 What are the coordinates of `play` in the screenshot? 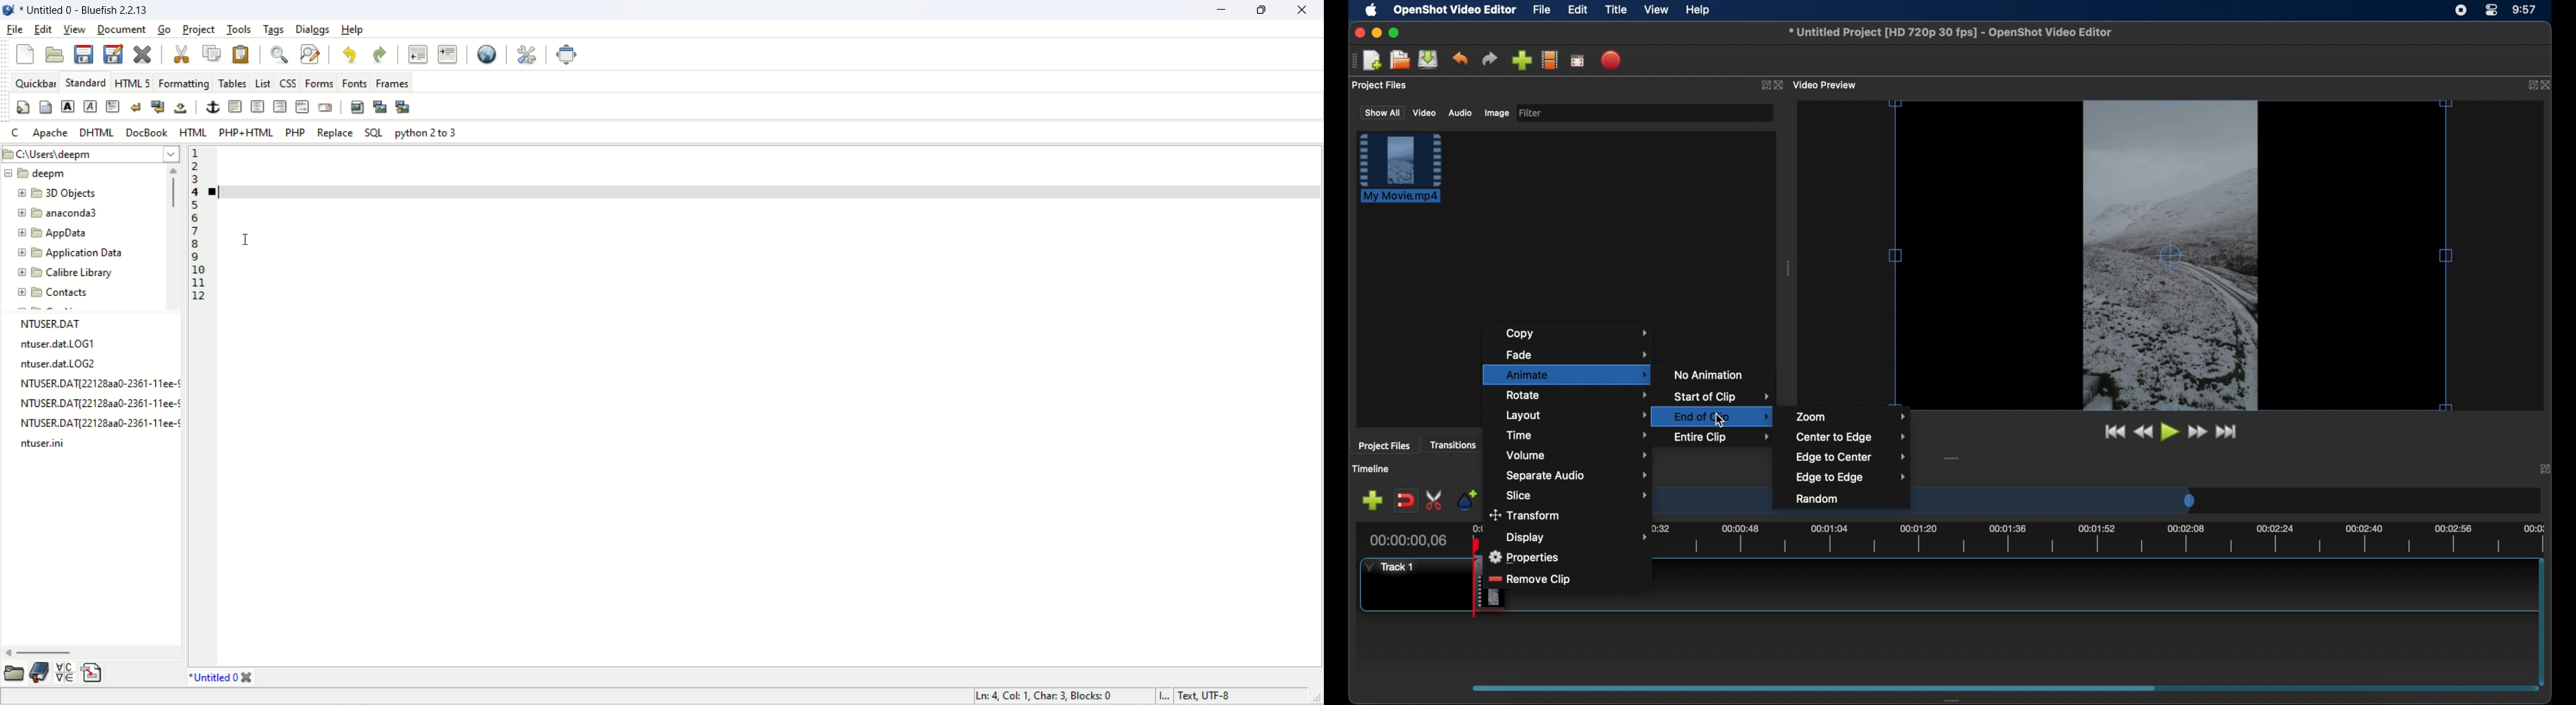 It's located at (2171, 432).